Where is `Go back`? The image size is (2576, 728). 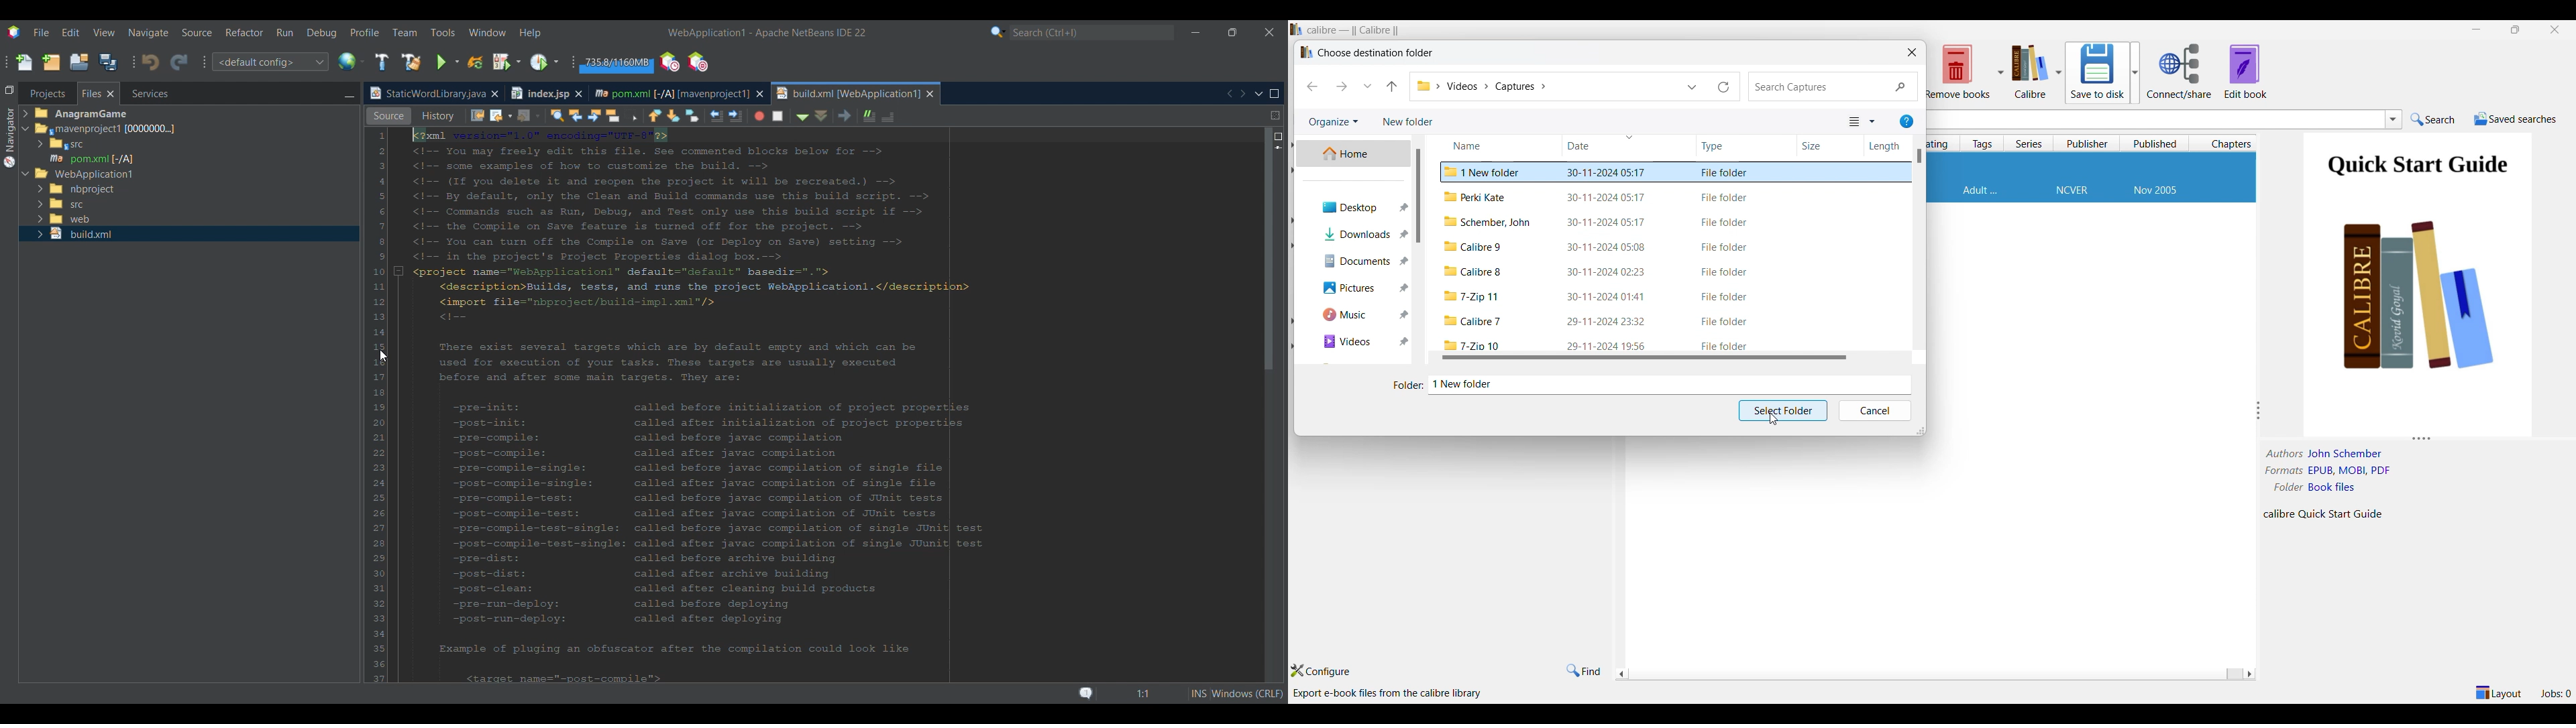
Go back is located at coordinates (1312, 86).